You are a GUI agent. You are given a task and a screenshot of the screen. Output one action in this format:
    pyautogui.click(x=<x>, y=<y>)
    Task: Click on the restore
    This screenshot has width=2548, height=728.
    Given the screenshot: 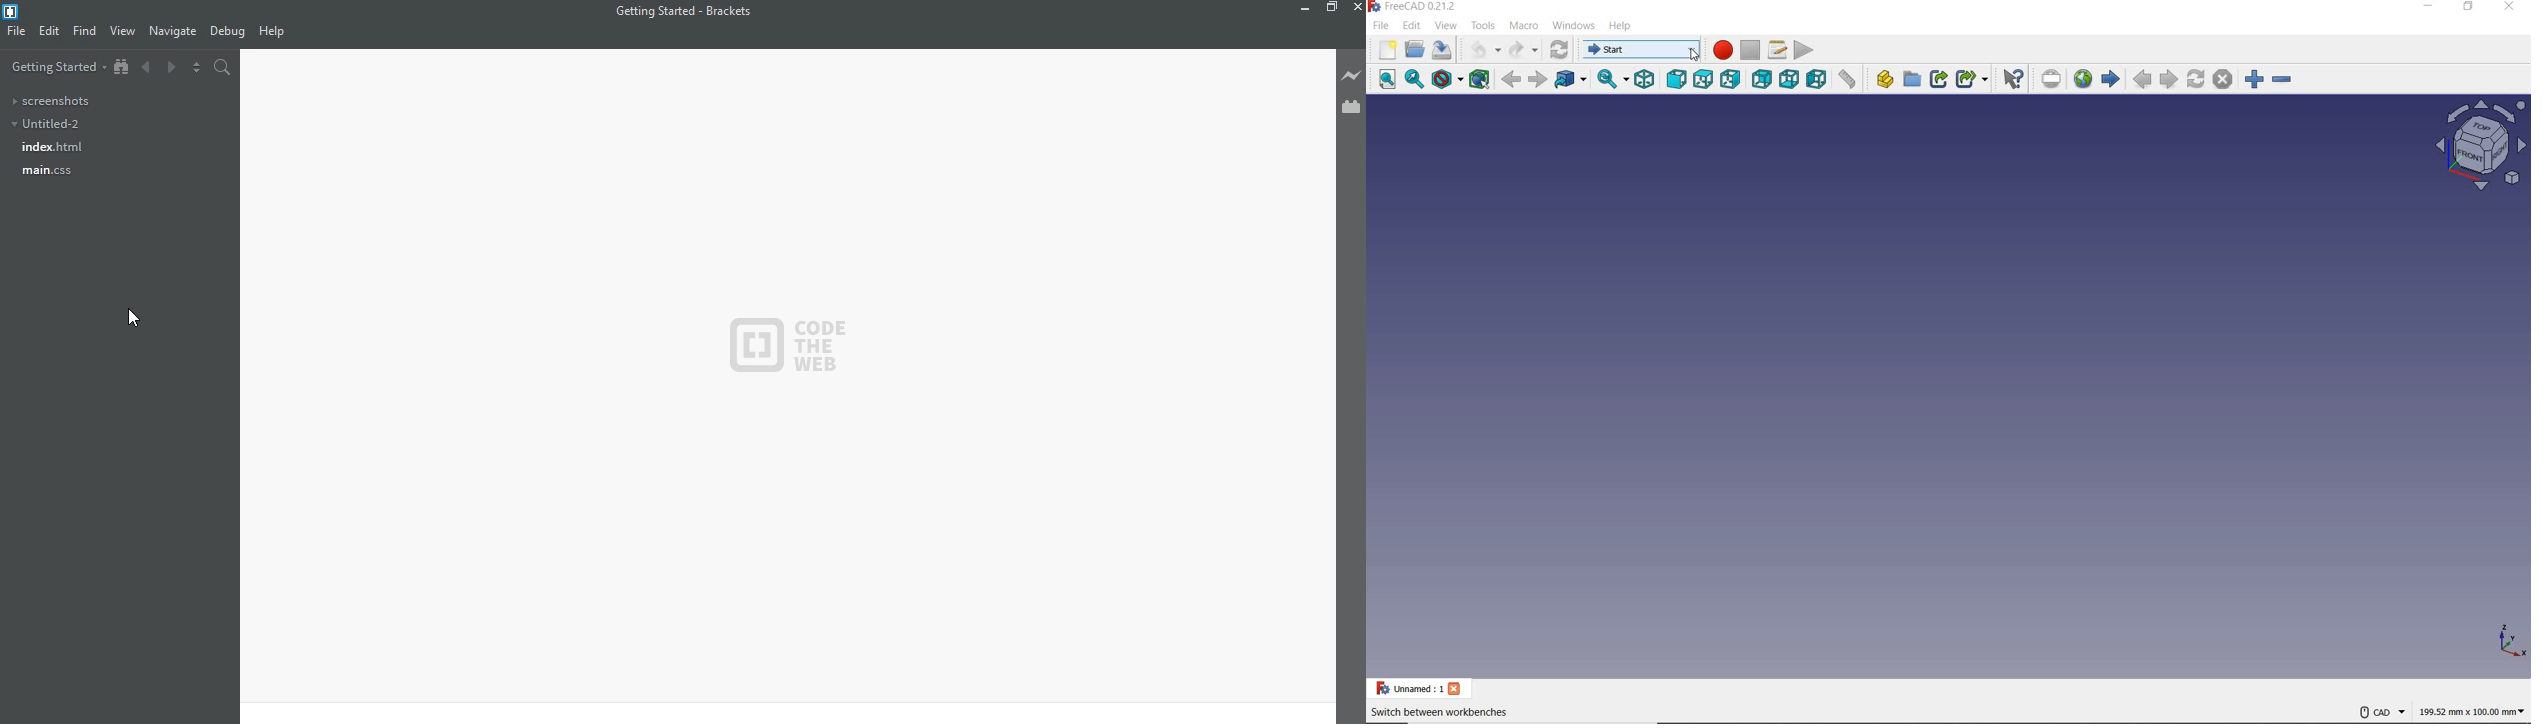 What is the action you would take?
    pyautogui.click(x=1333, y=9)
    